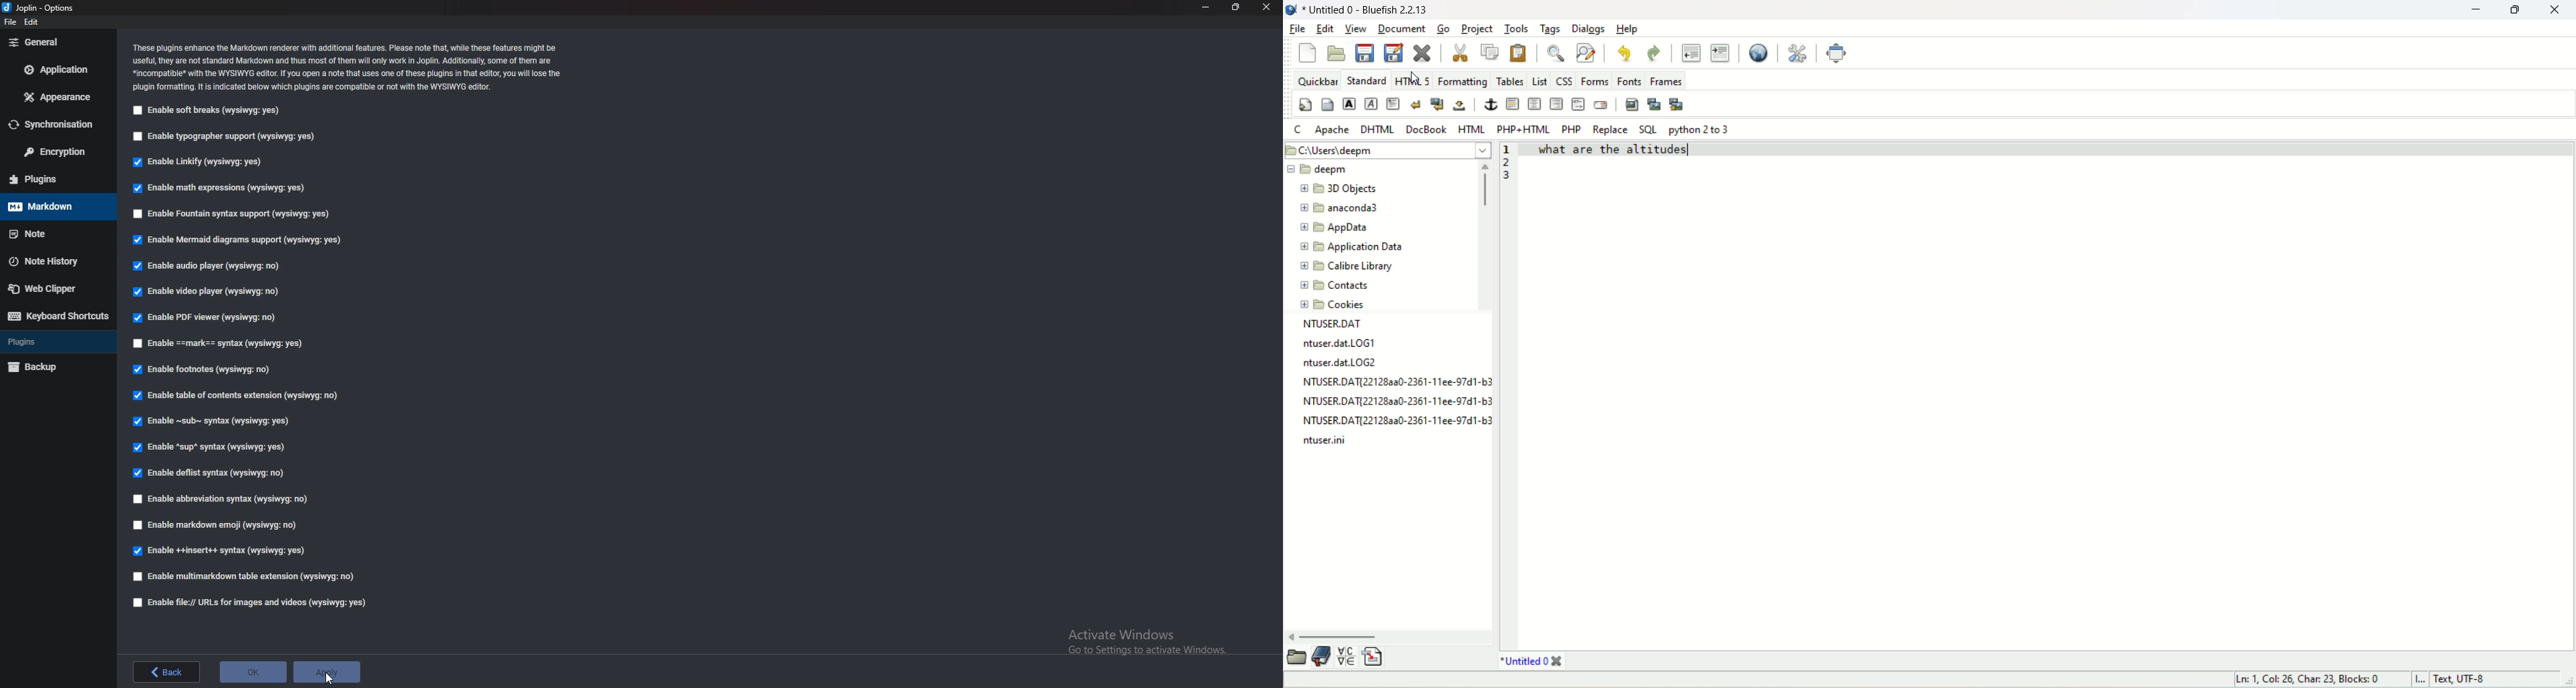 The width and height of the screenshot is (2576, 700). What do you see at coordinates (350, 67) in the screenshot?
I see `Info` at bounding box center [350, 67].